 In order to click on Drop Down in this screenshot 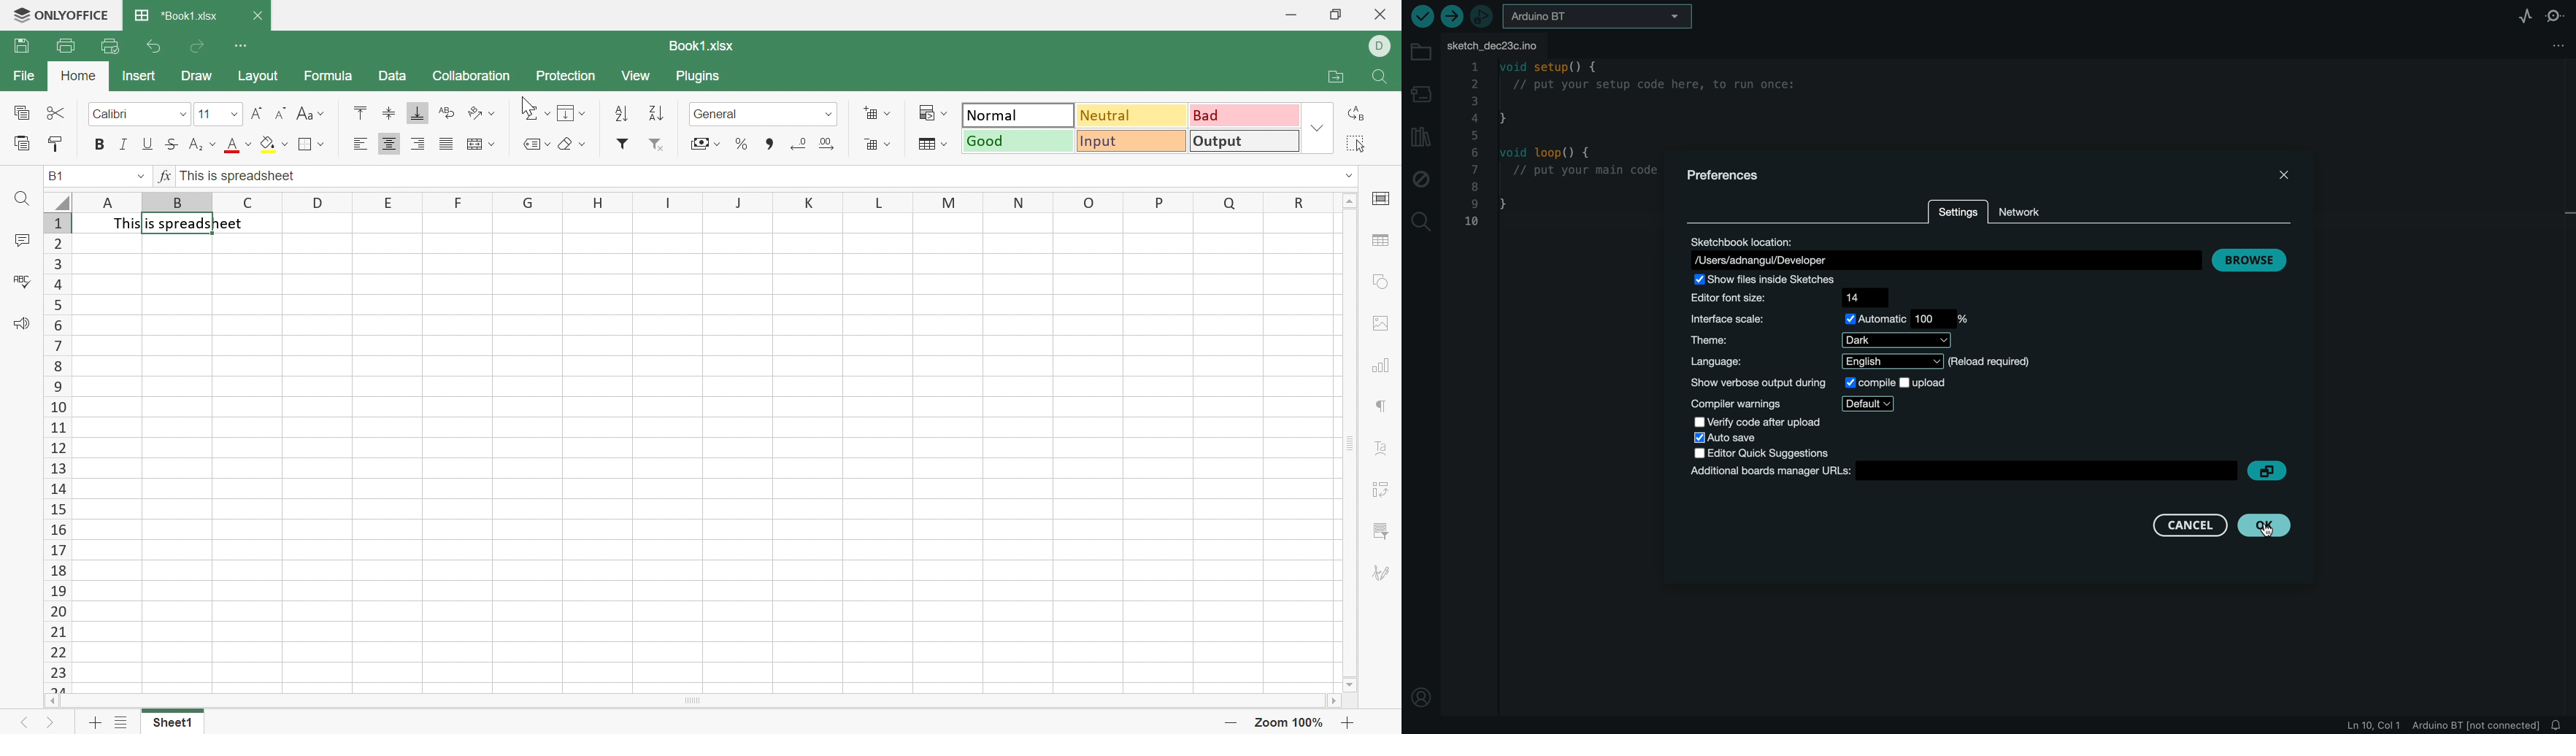, I will do `click(1345, 176)`.